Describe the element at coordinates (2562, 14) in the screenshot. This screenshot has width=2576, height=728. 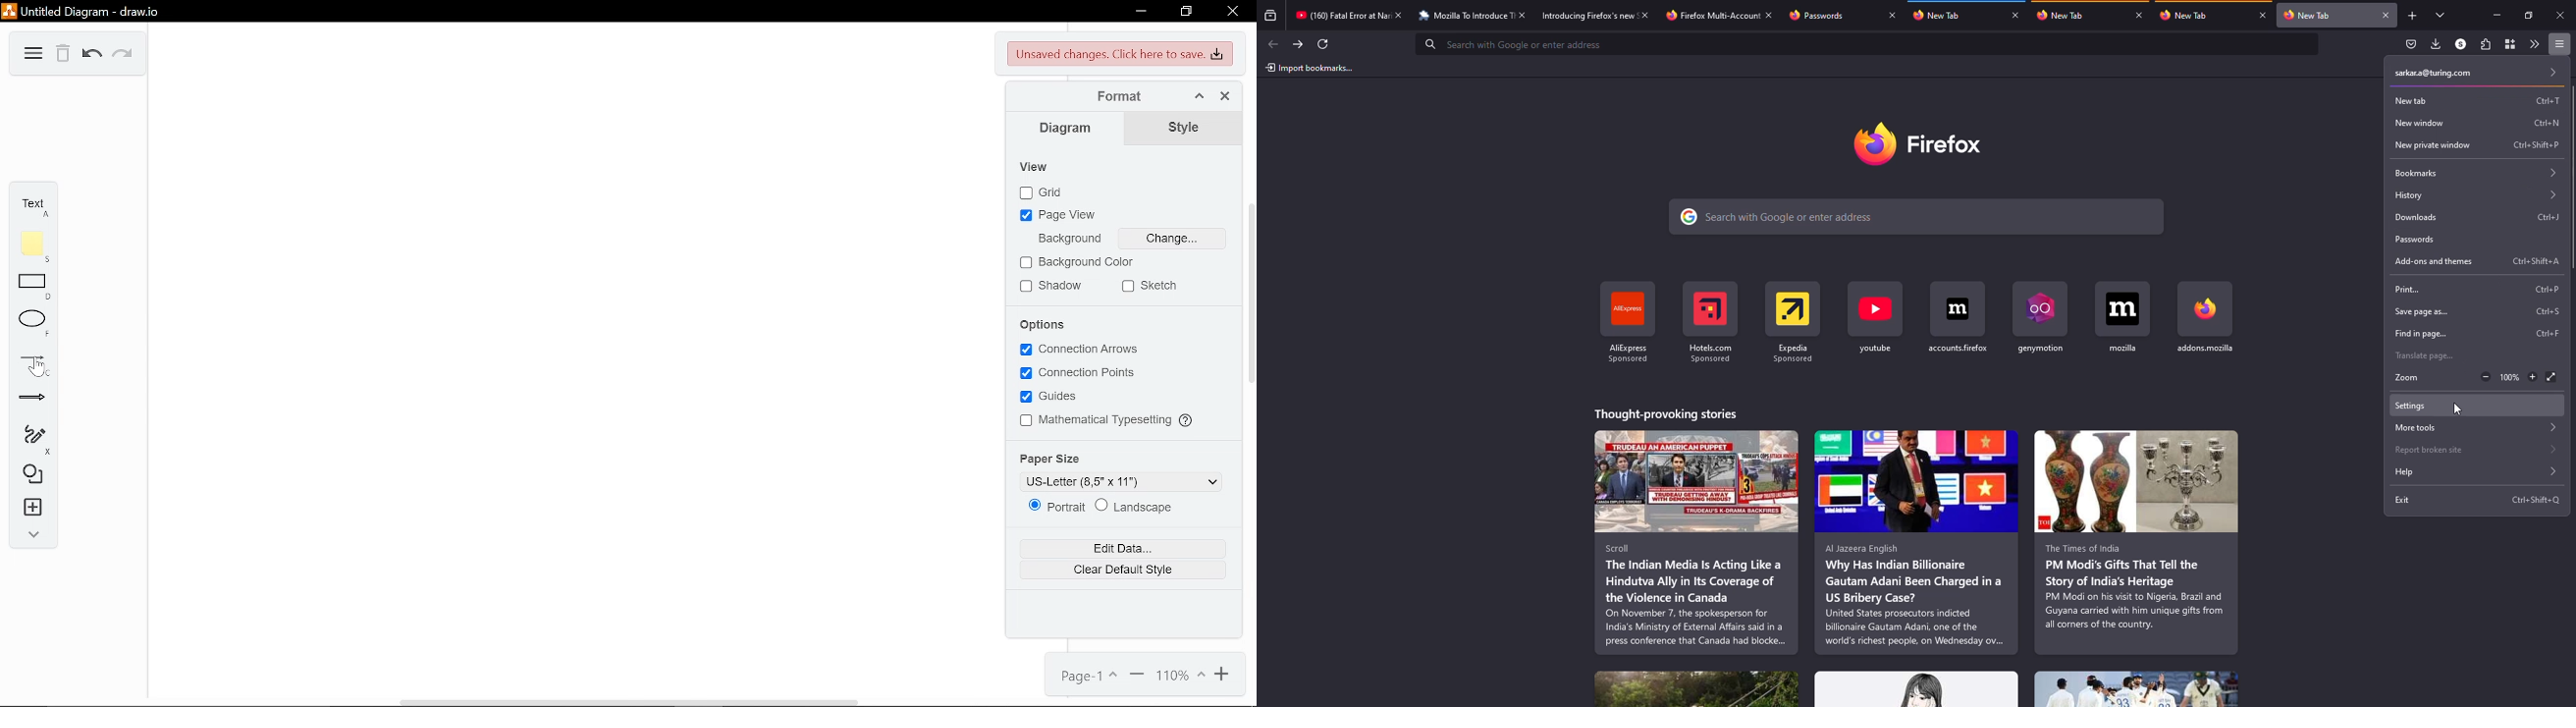
I see `close` at that location.